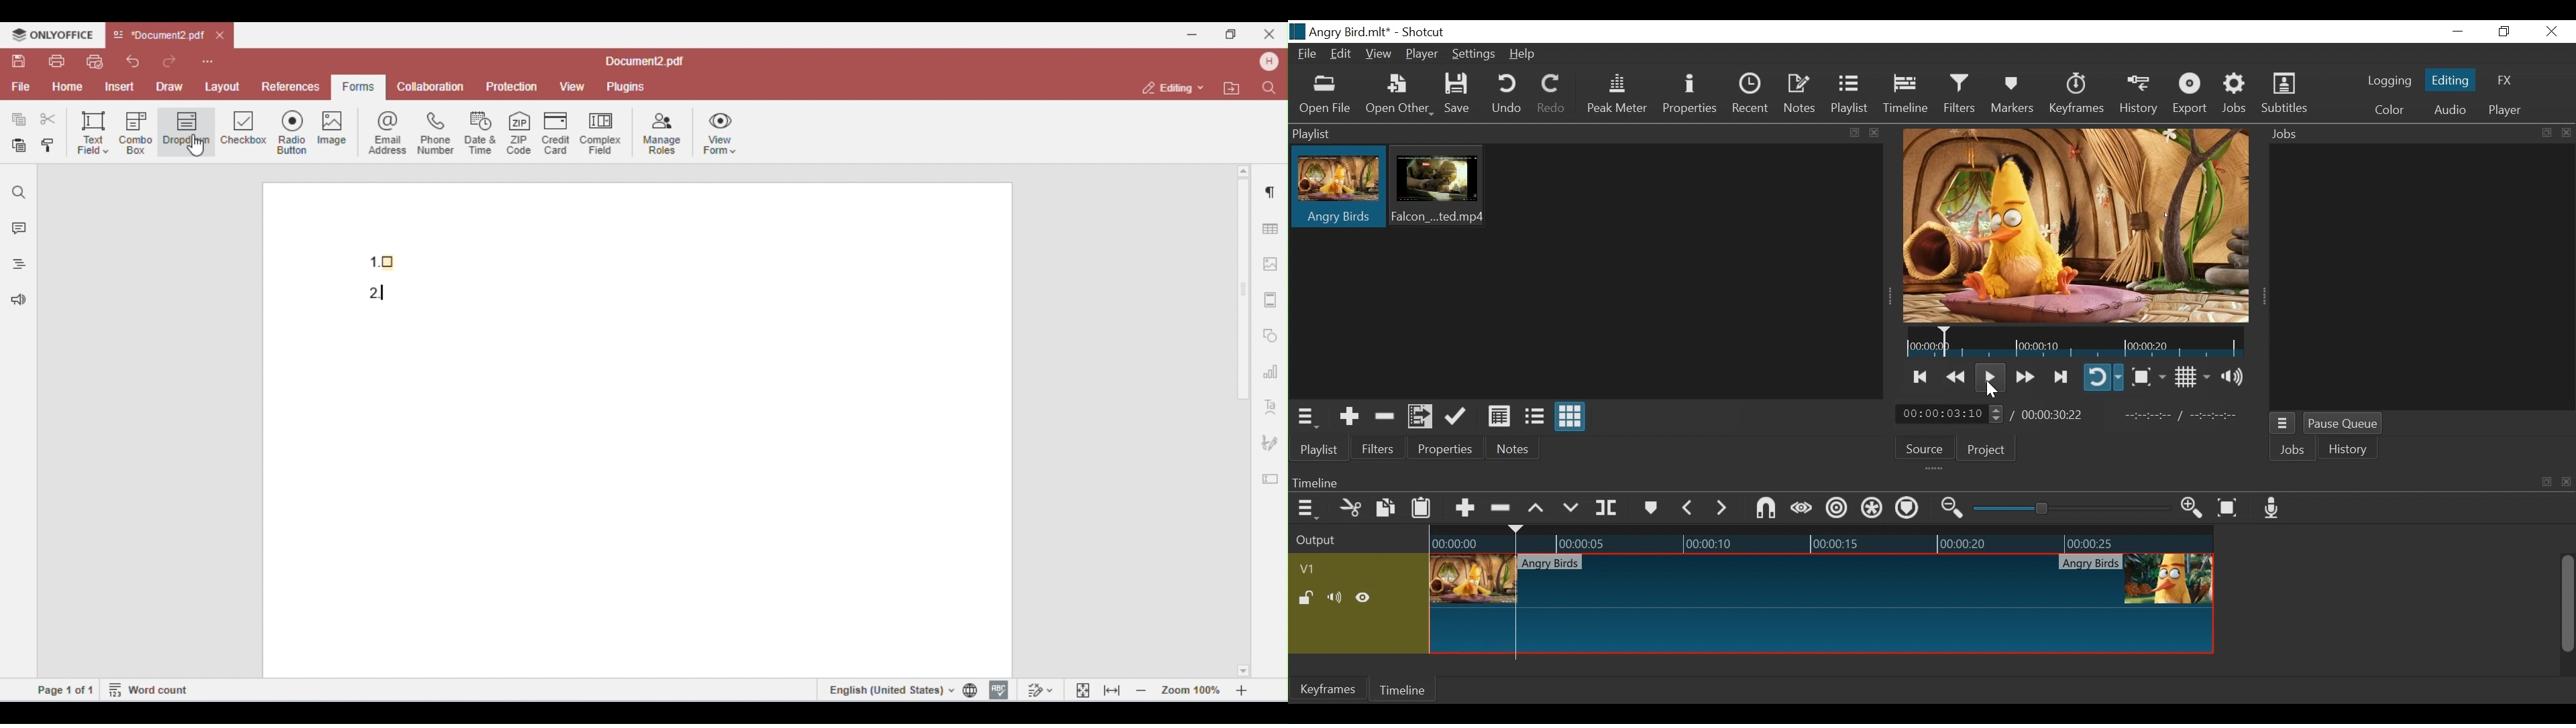 The width and height of the screenshot is (2576, 728). What do you see at coordinates (1421, 417) in the screenshot?
I see `Add files to the playlist` at bounding box center [1421, 417].